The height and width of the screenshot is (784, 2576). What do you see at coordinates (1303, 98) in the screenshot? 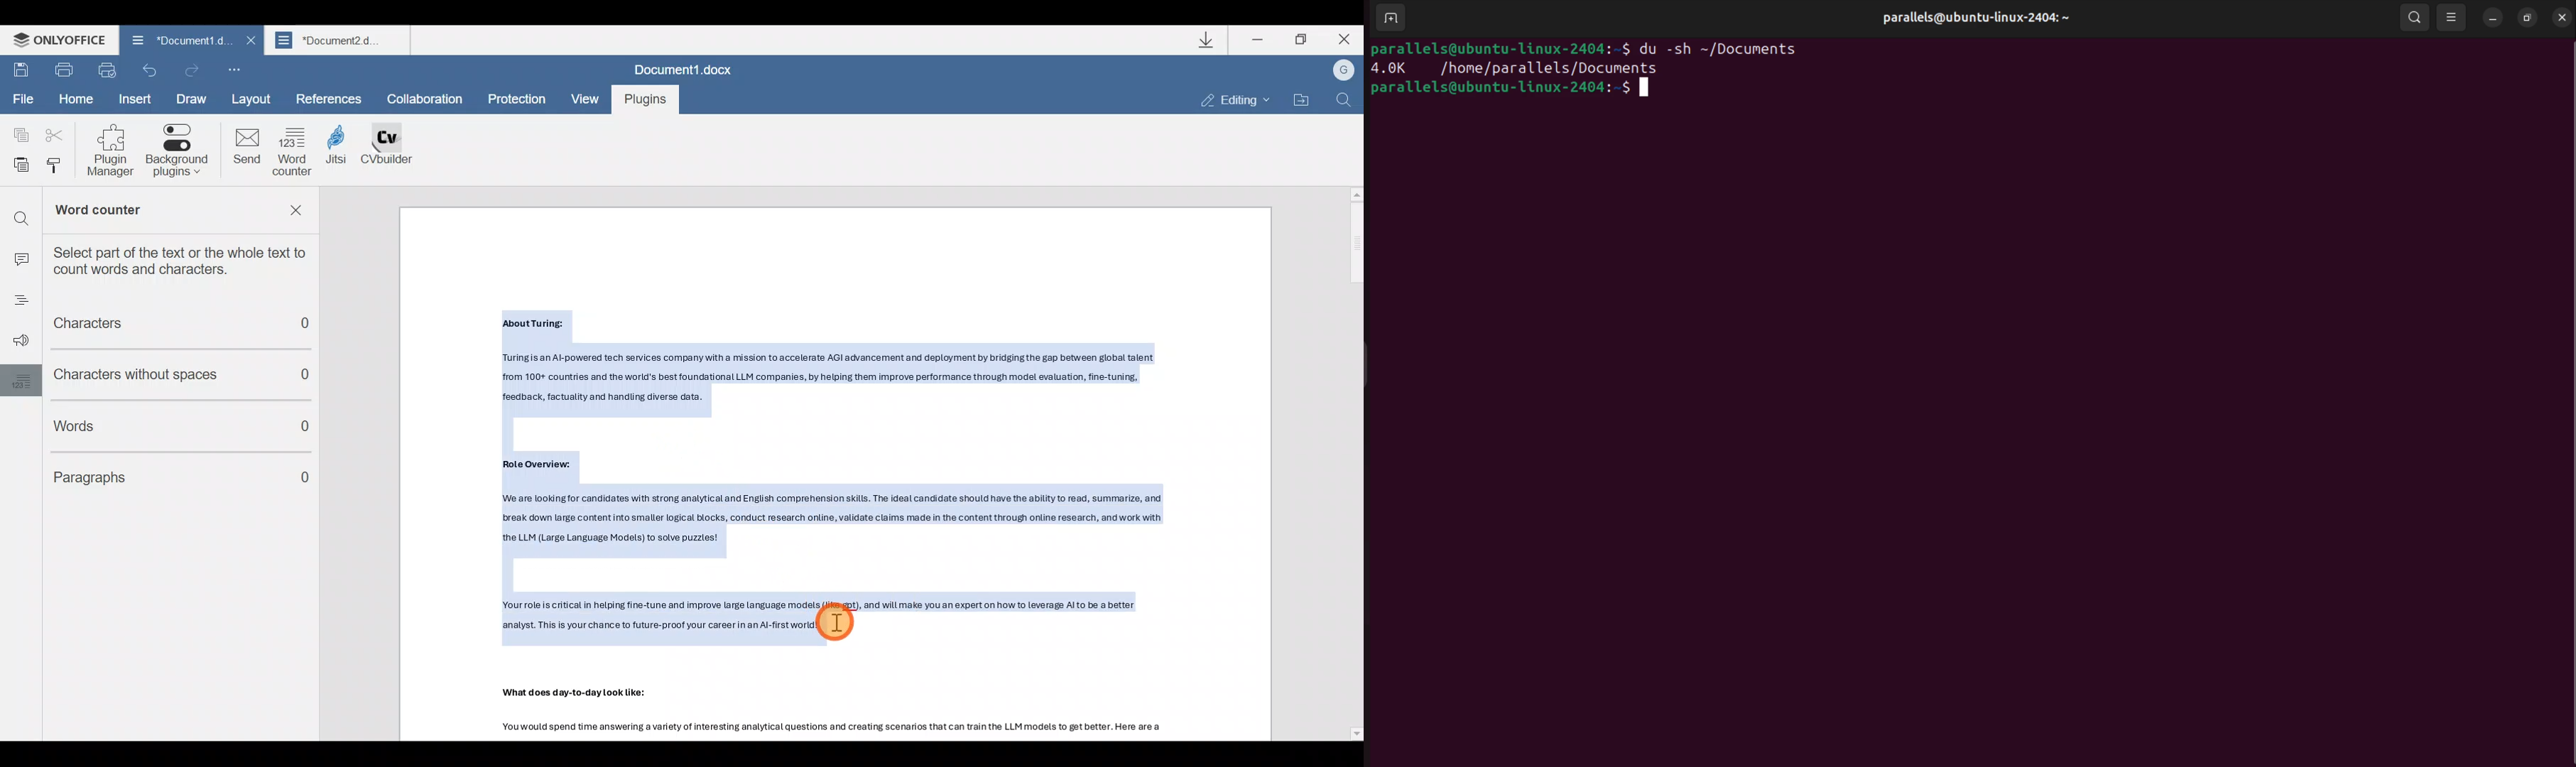
I see `Open file location` at bounding box center [1303, 98].